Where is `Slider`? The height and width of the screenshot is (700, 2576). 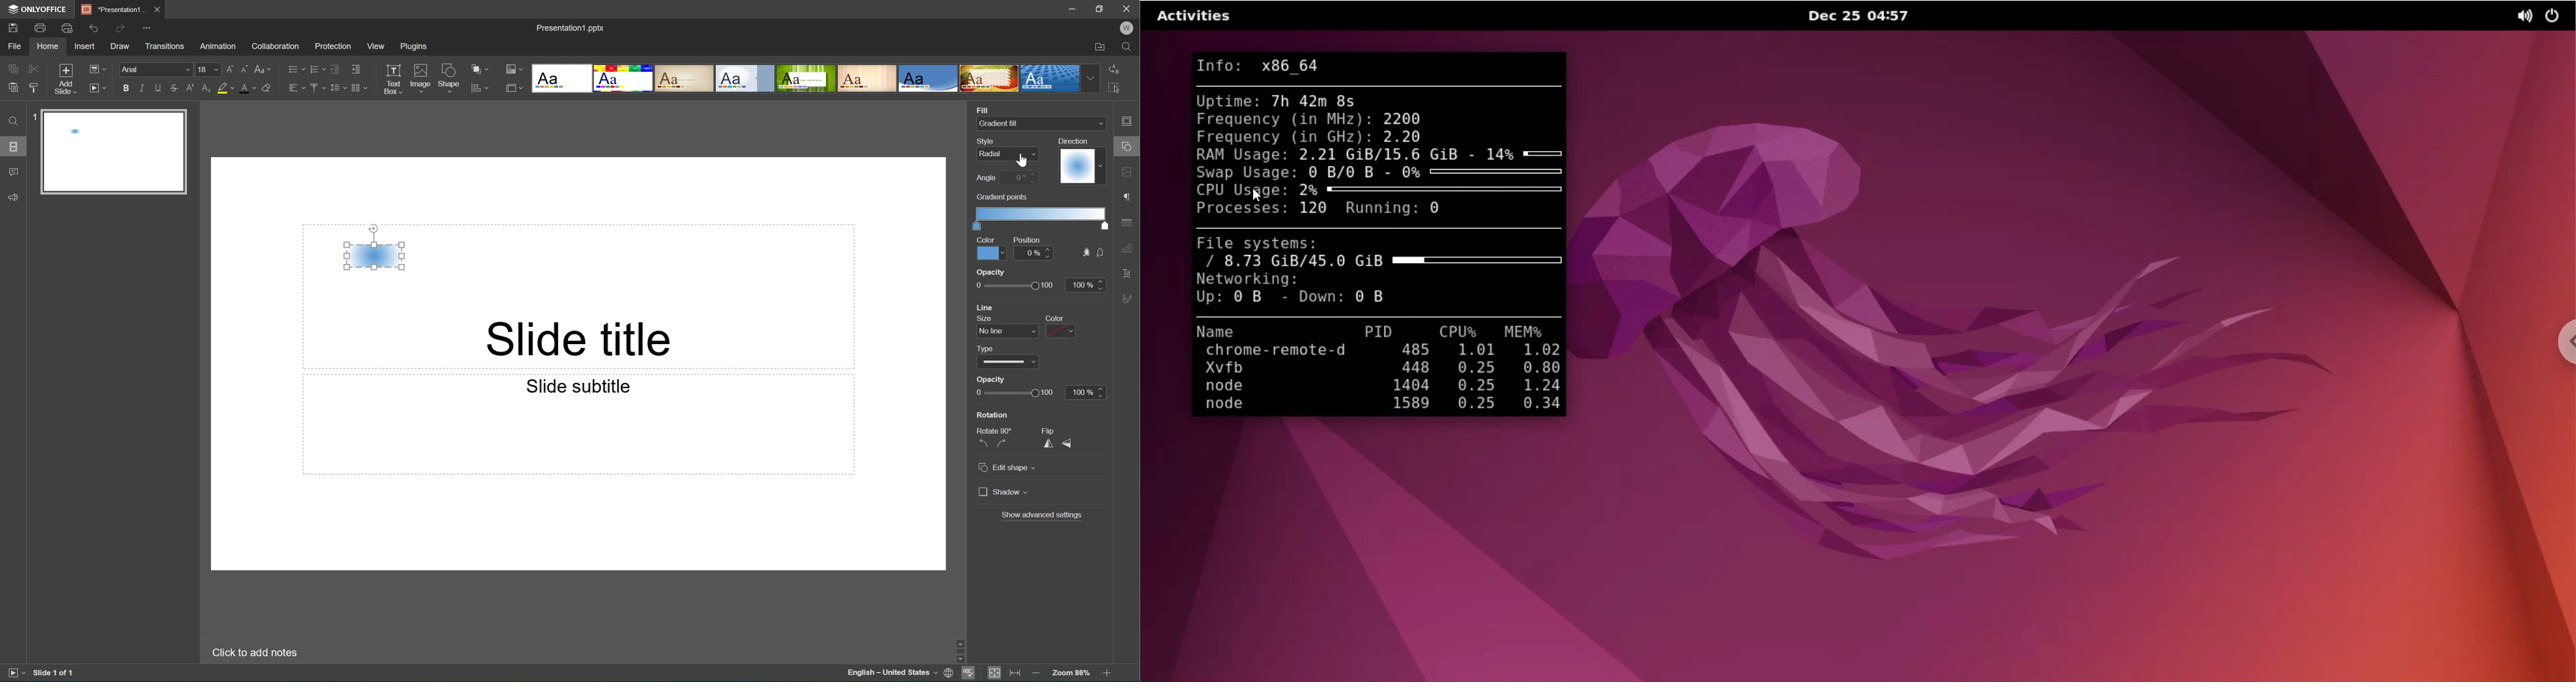
Slider is located at coordinates (1014, 393).